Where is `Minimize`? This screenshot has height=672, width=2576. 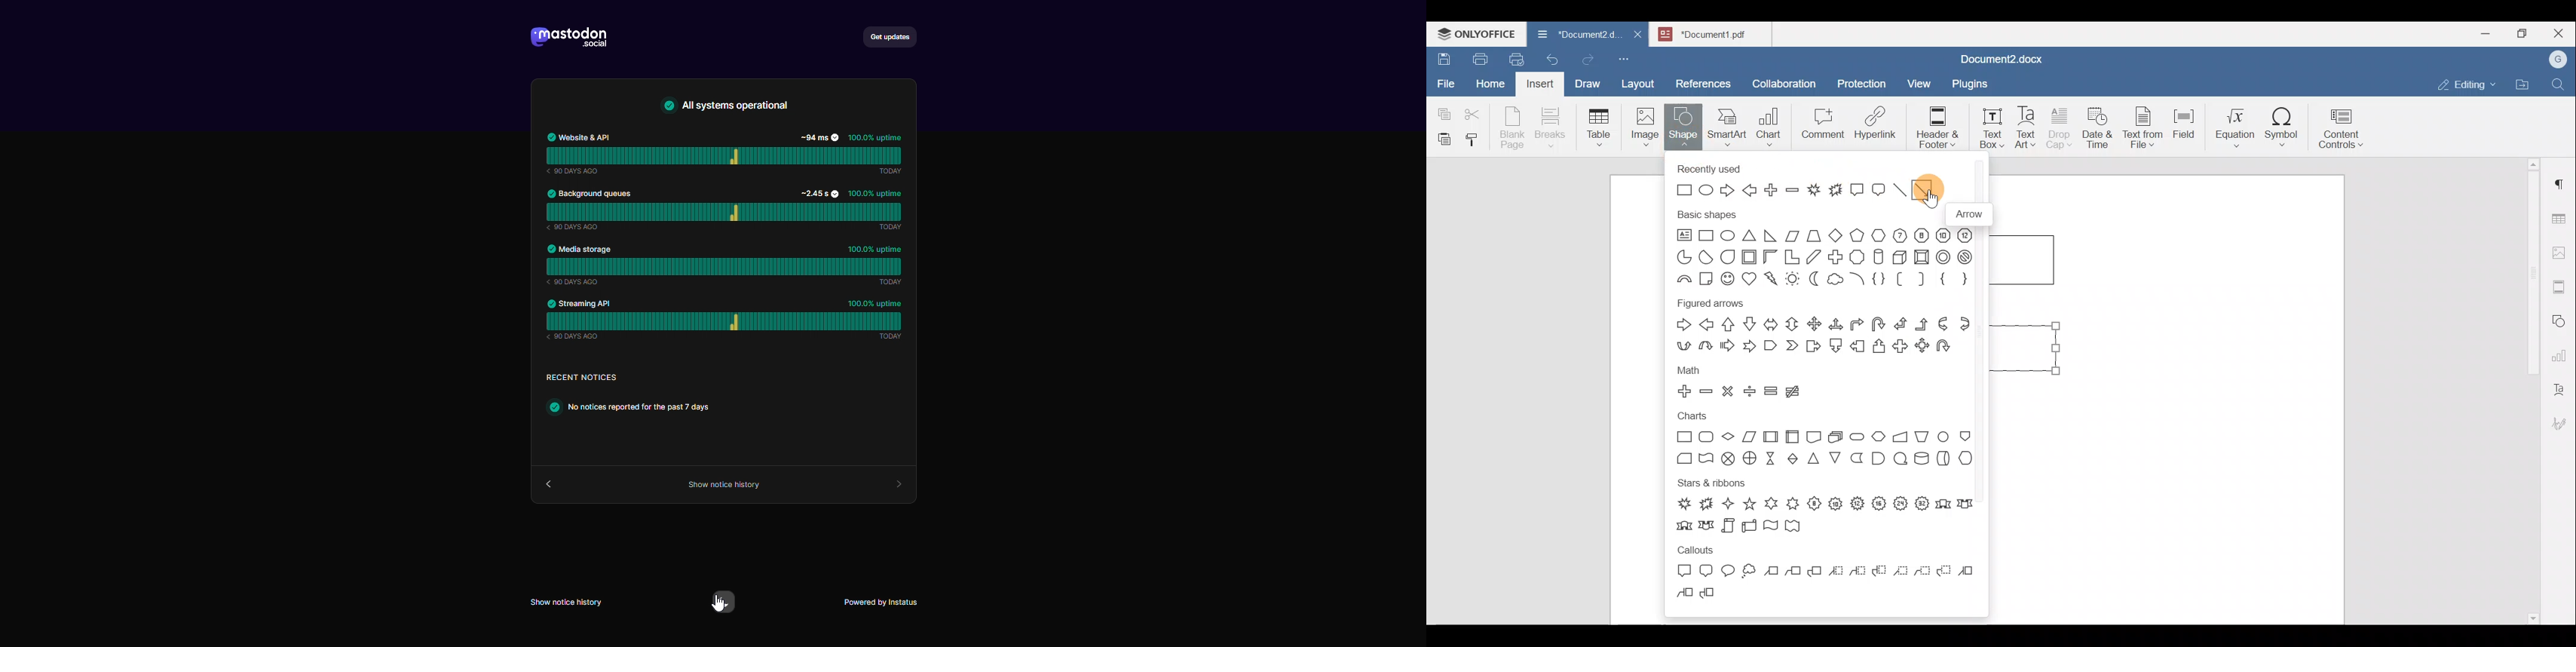 Minimize is located at coordinates (2485, 32).